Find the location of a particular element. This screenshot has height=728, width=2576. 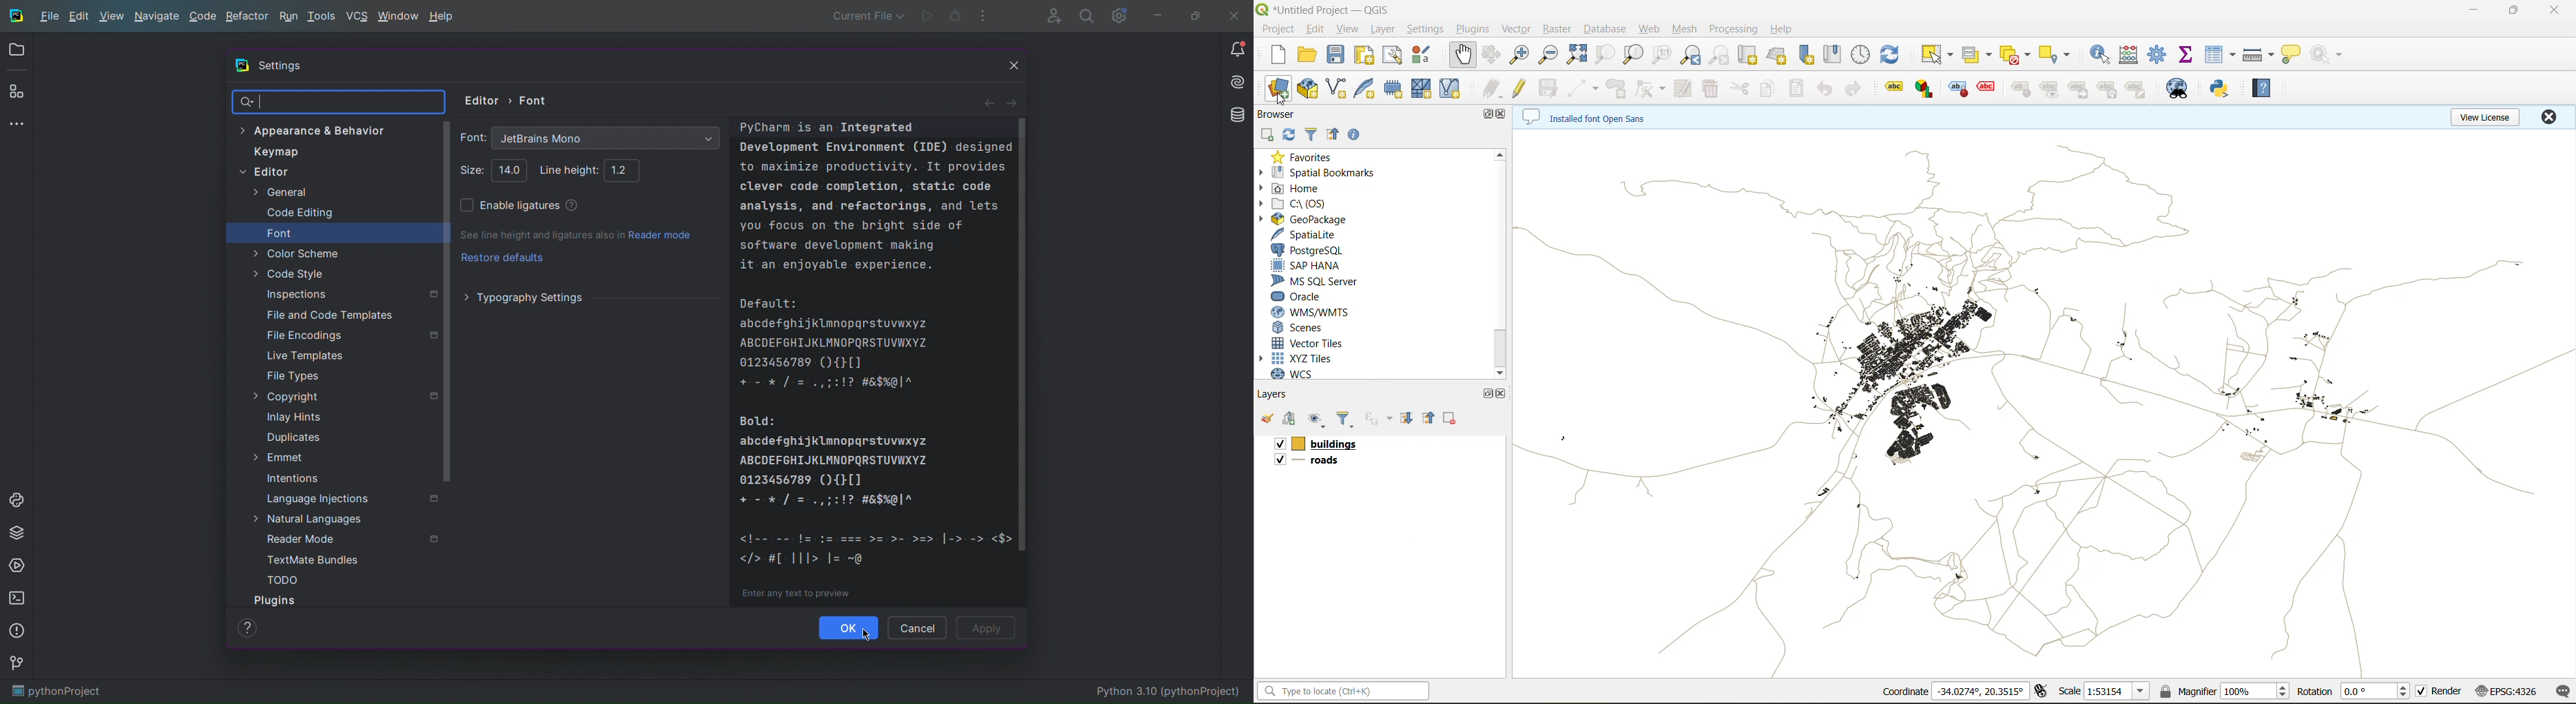

enable/disable properties is located at coordinates (1358, 138).